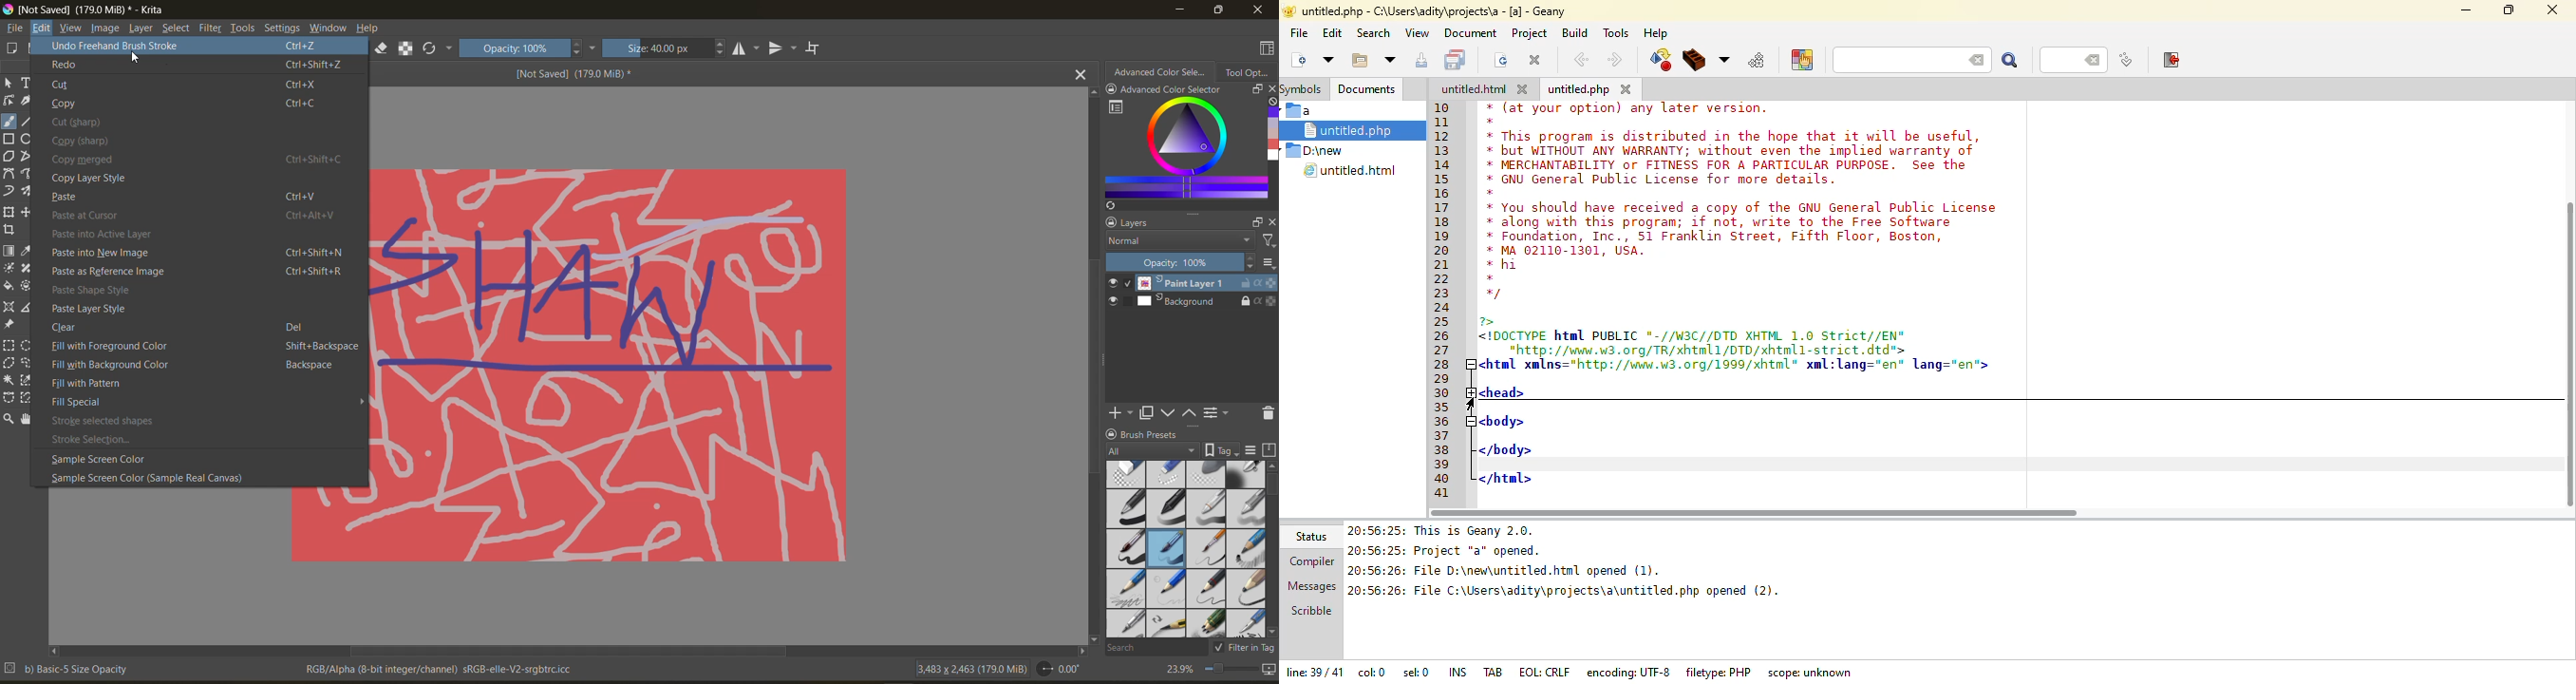 The width and height of the screenshot is (2576, 700). I want to click on add, so click(1119, 413).